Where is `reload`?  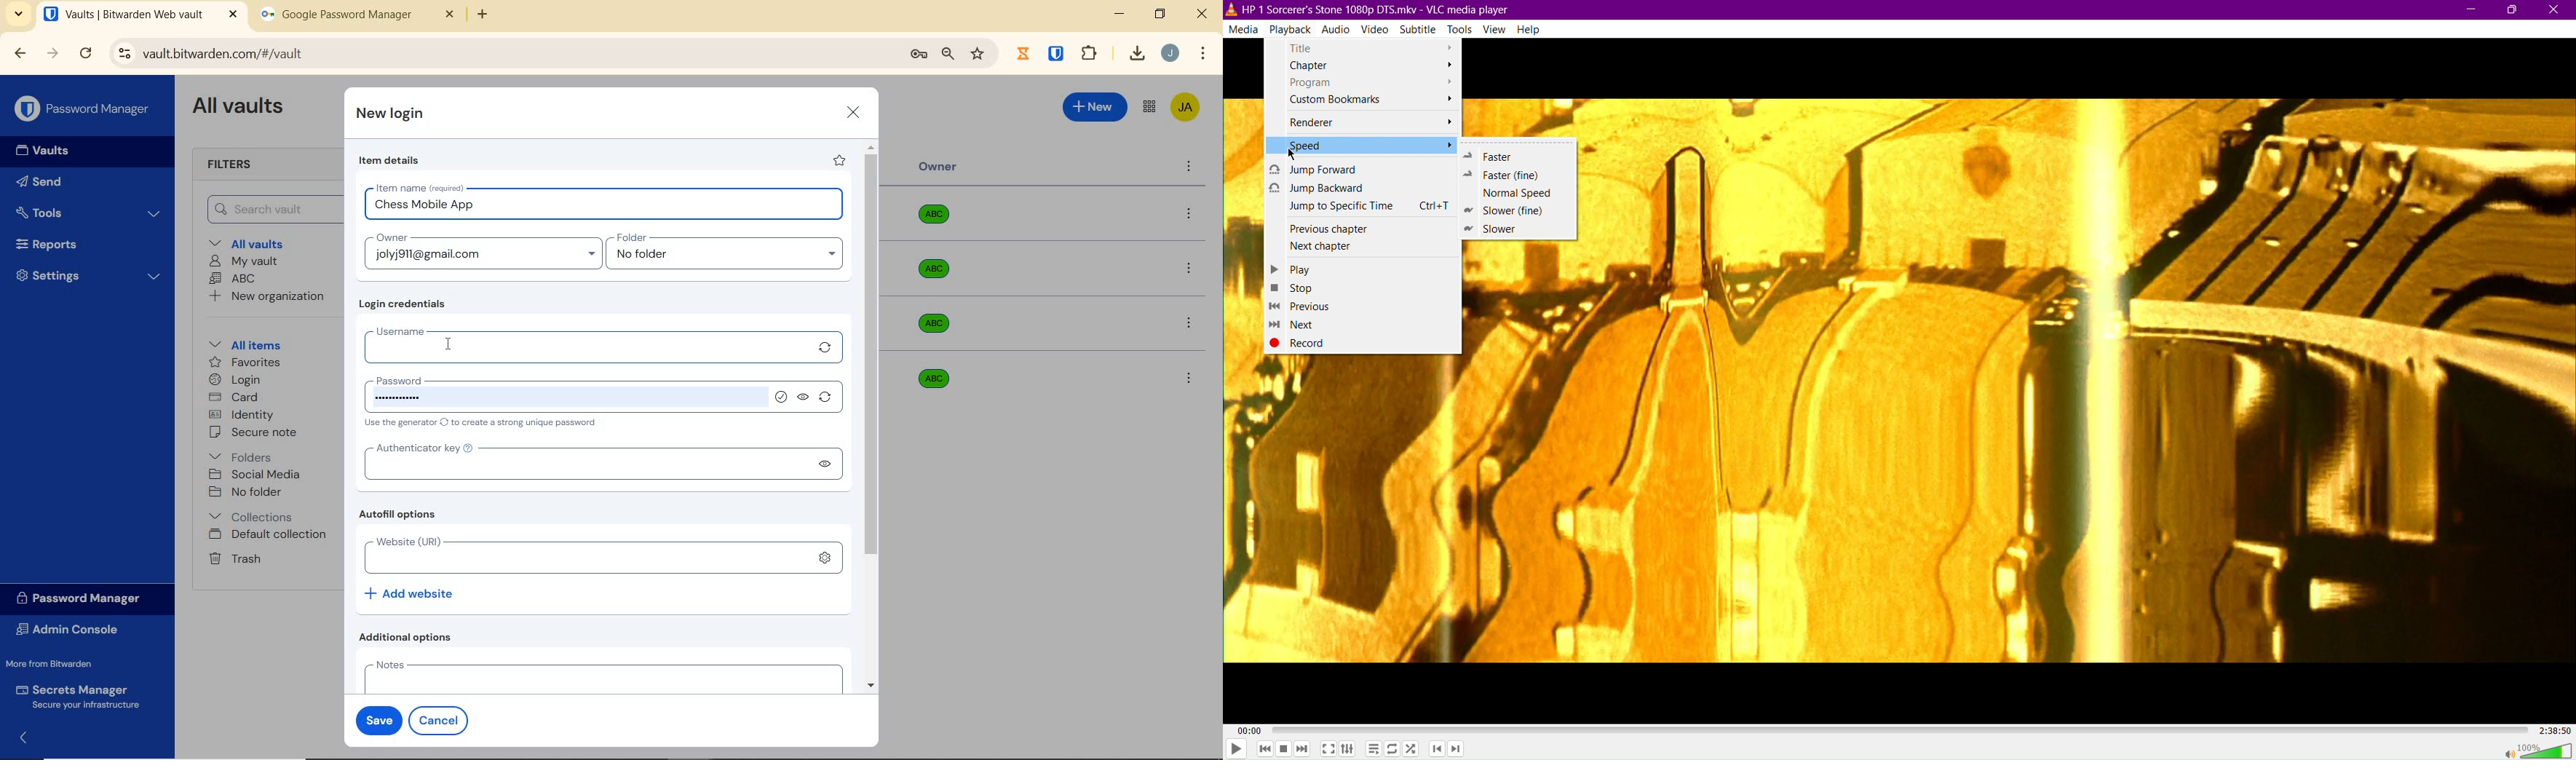
reload is located at coordinates (85, 55).